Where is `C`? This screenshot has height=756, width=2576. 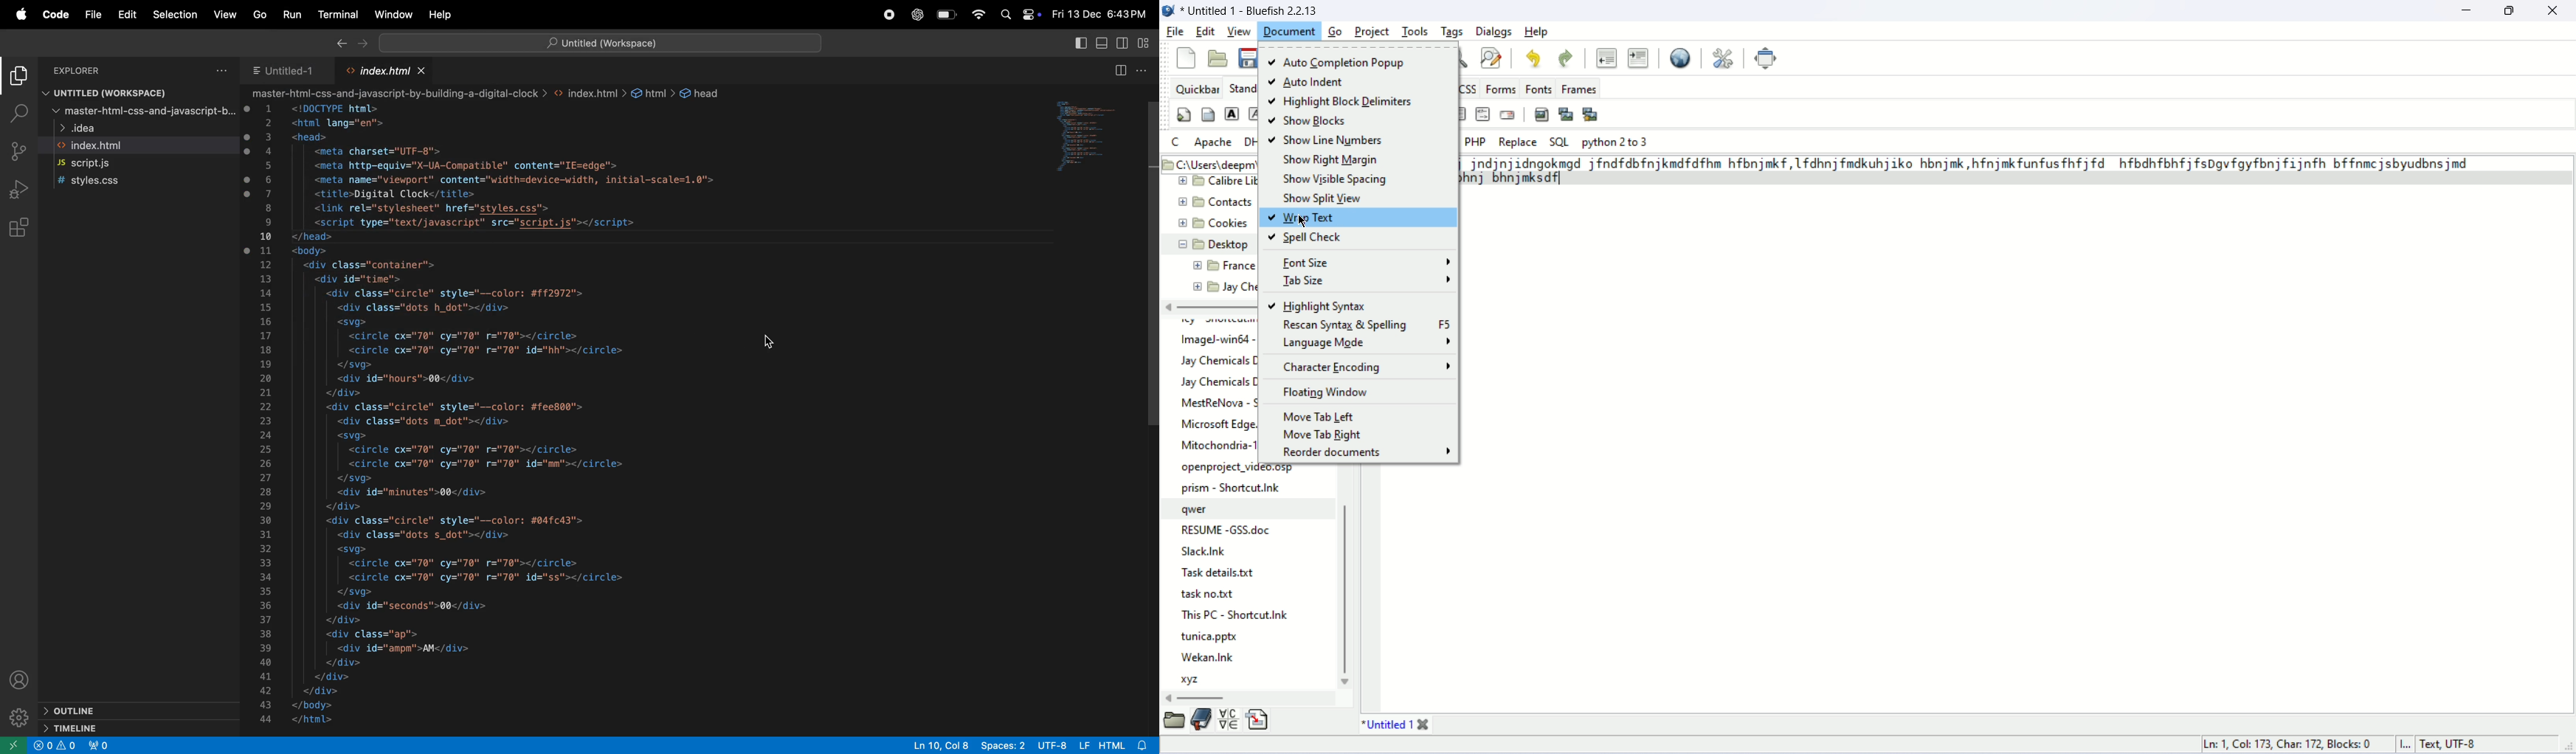 C is located at coordinates (1173, 141).